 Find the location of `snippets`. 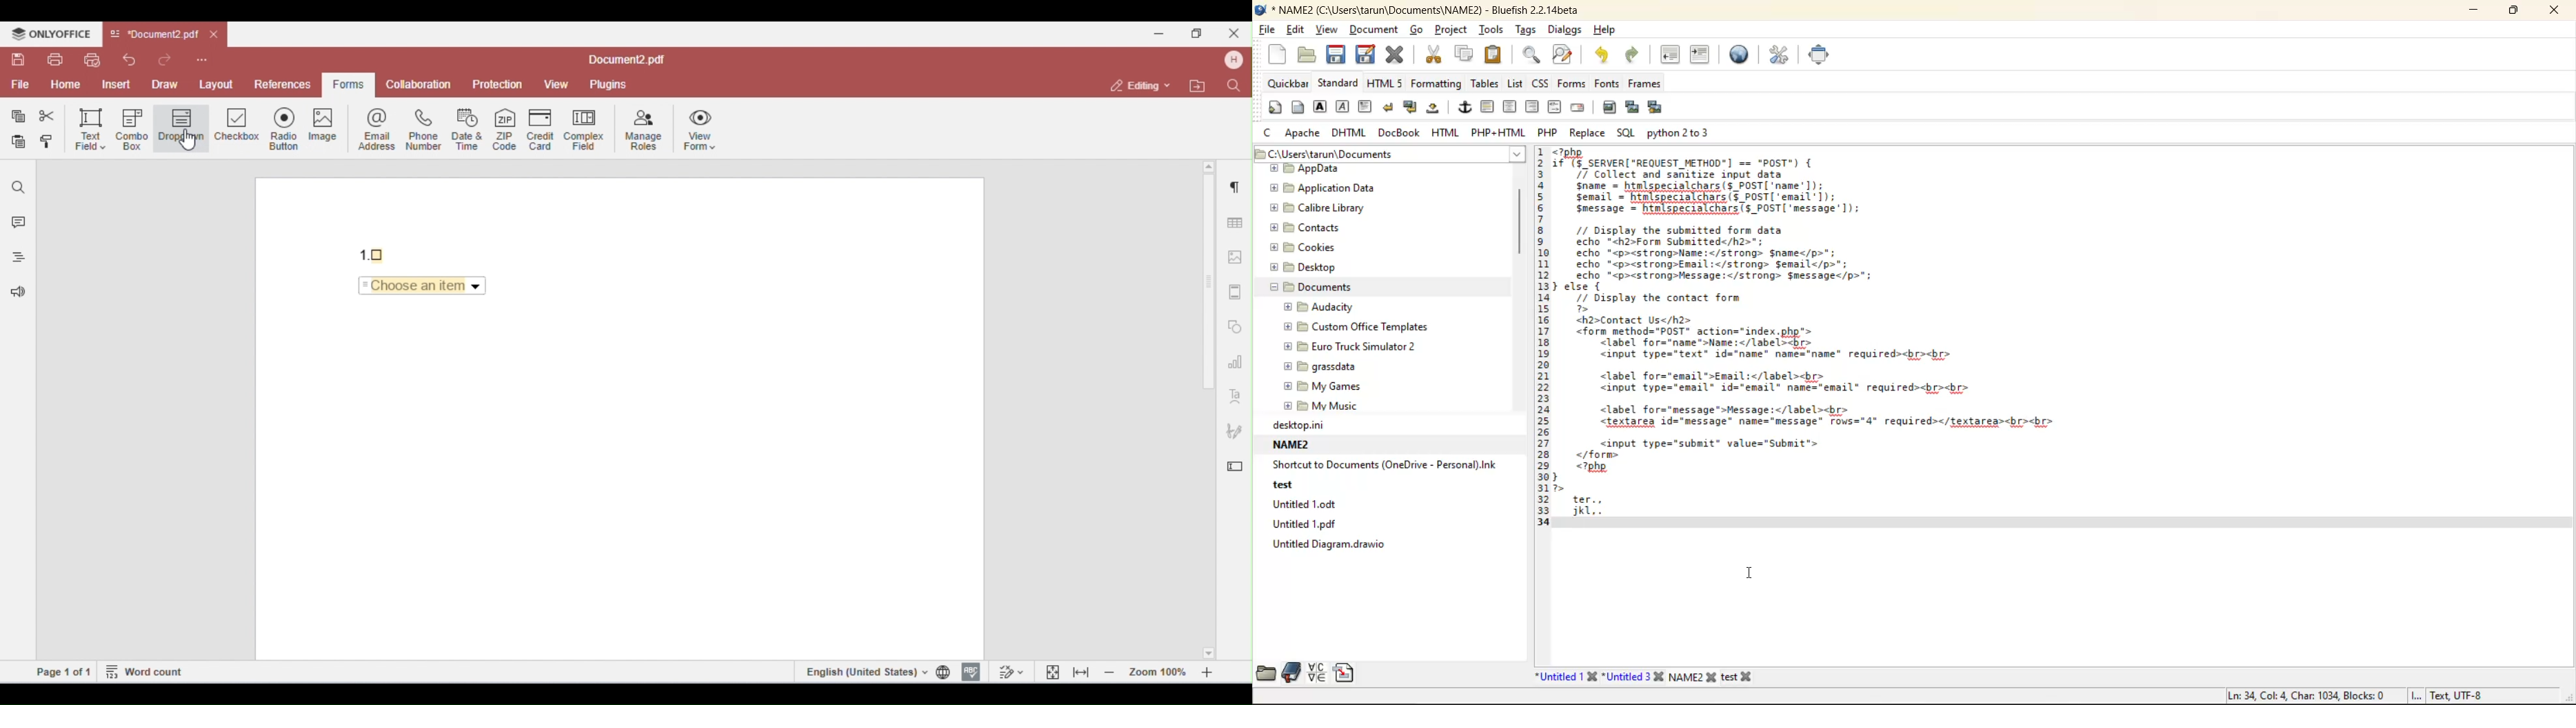

snippets is located at coordinates (1344, 671).